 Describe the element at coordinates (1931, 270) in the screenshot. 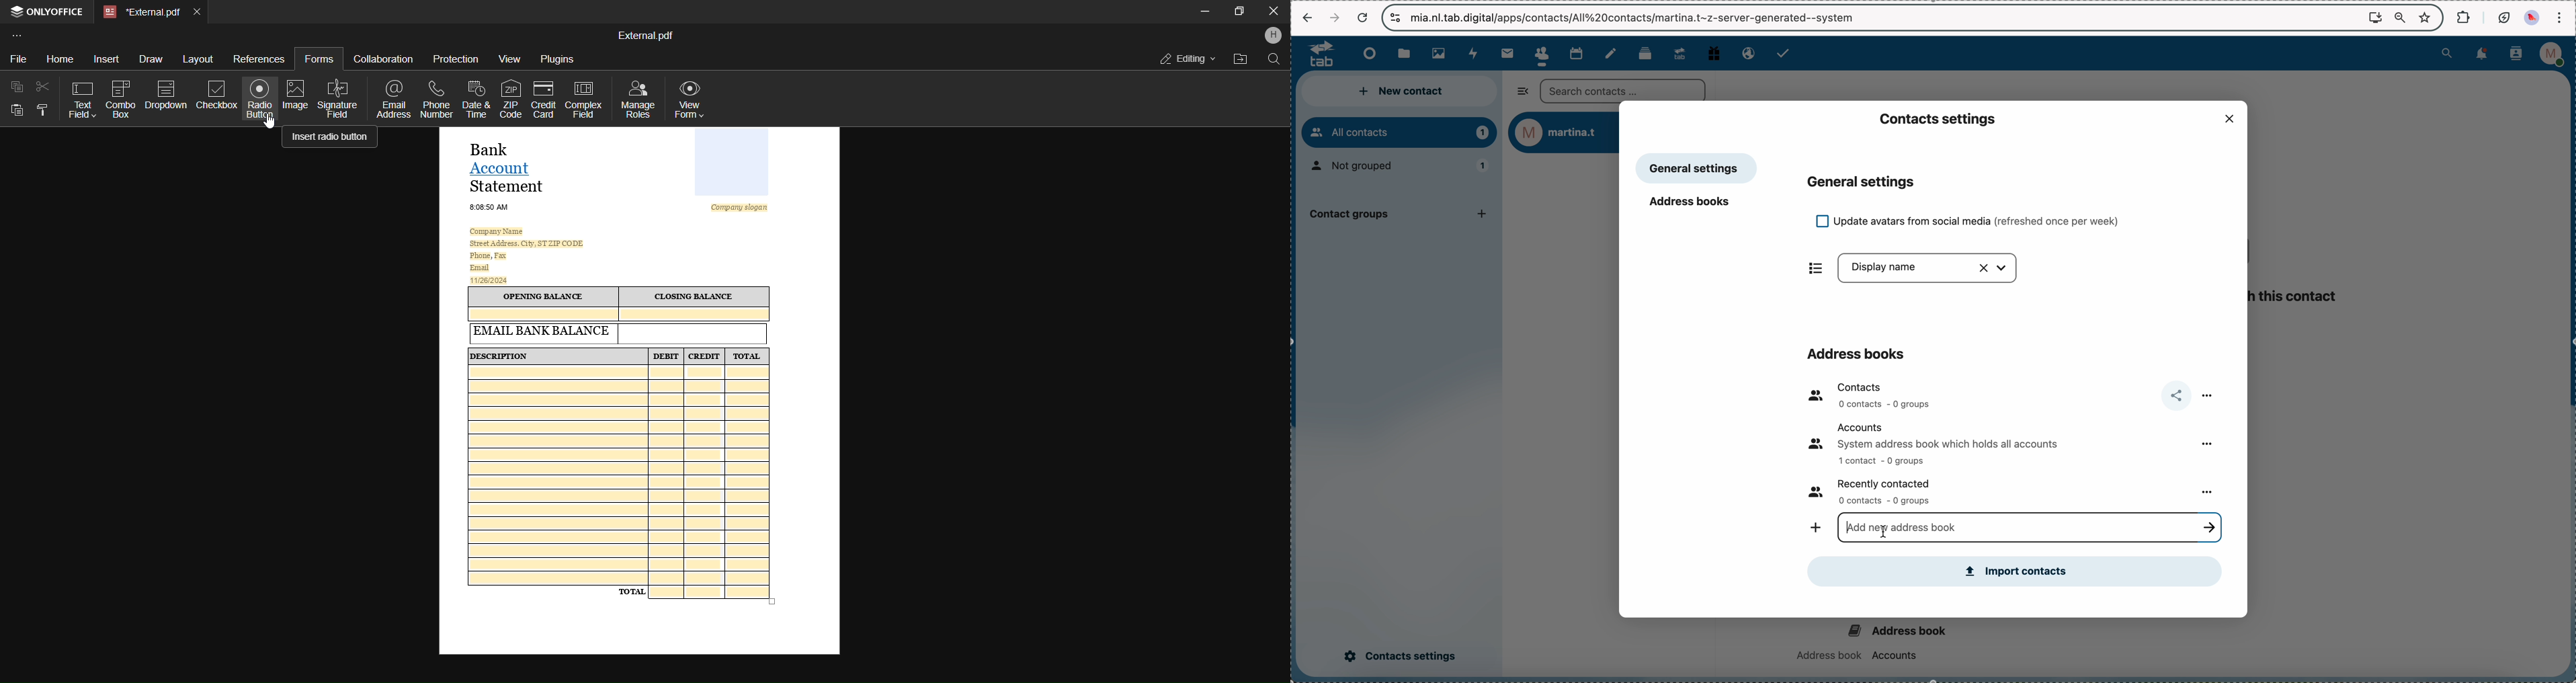

I see `display name` at that location.